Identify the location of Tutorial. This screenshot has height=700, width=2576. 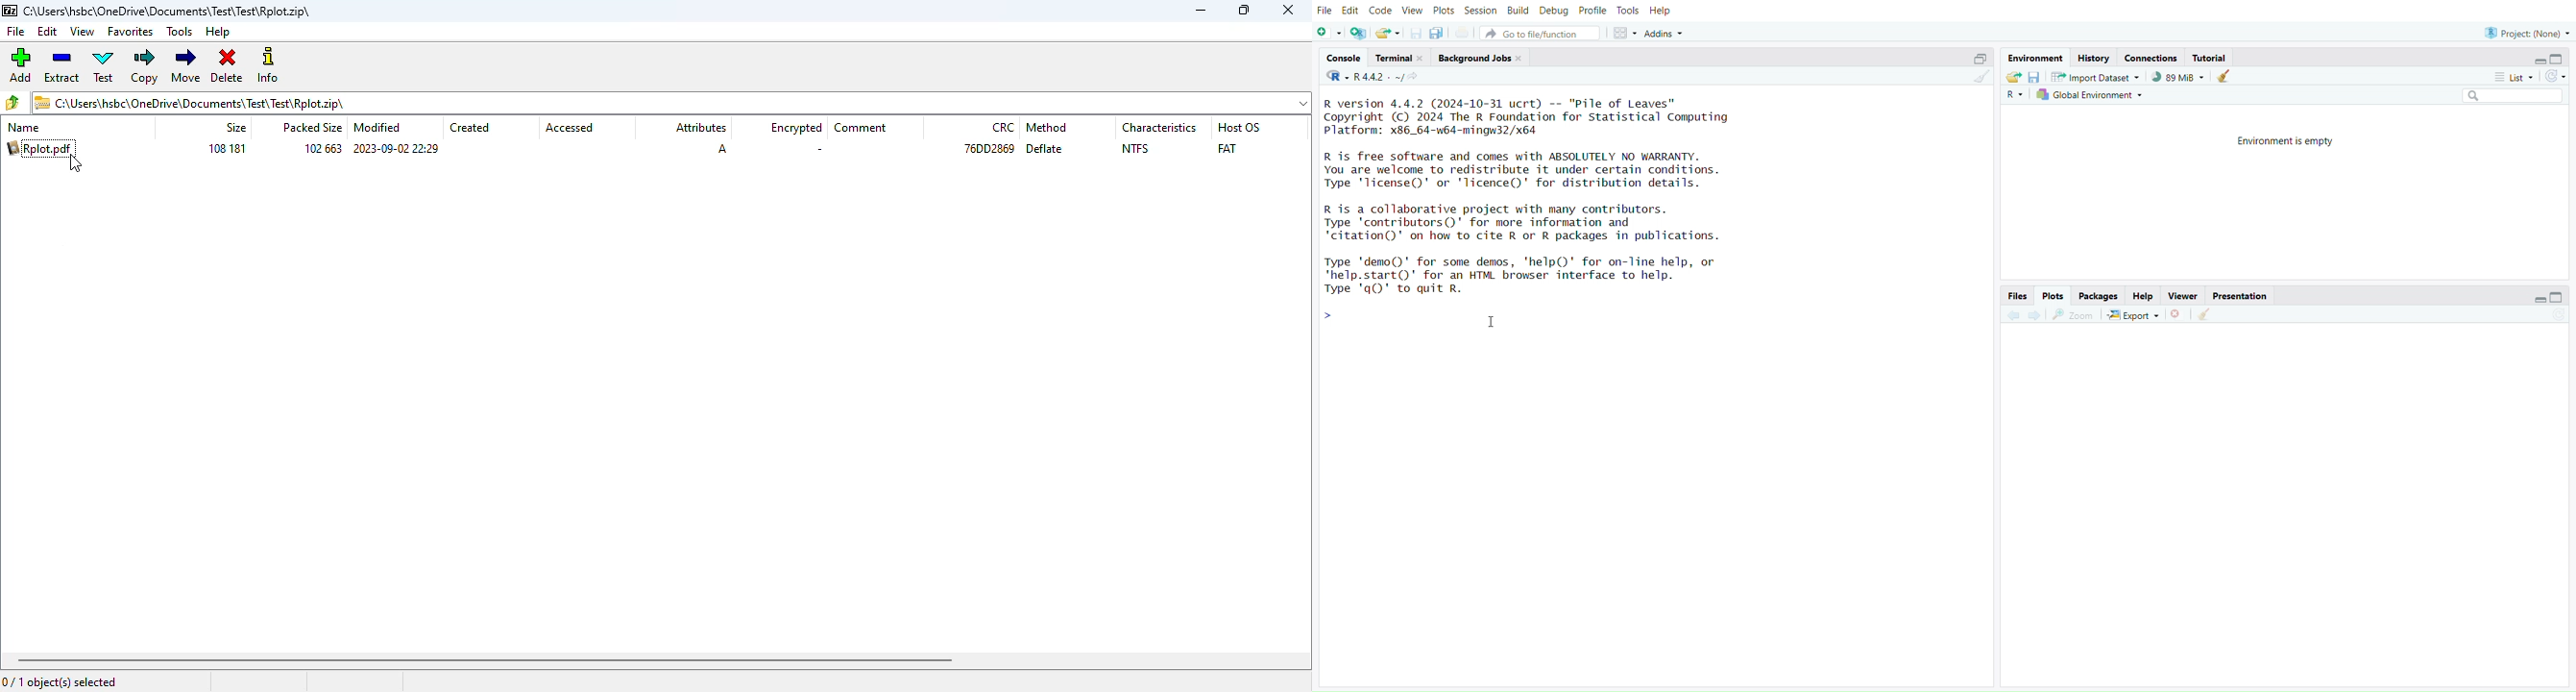
(2216, 58).